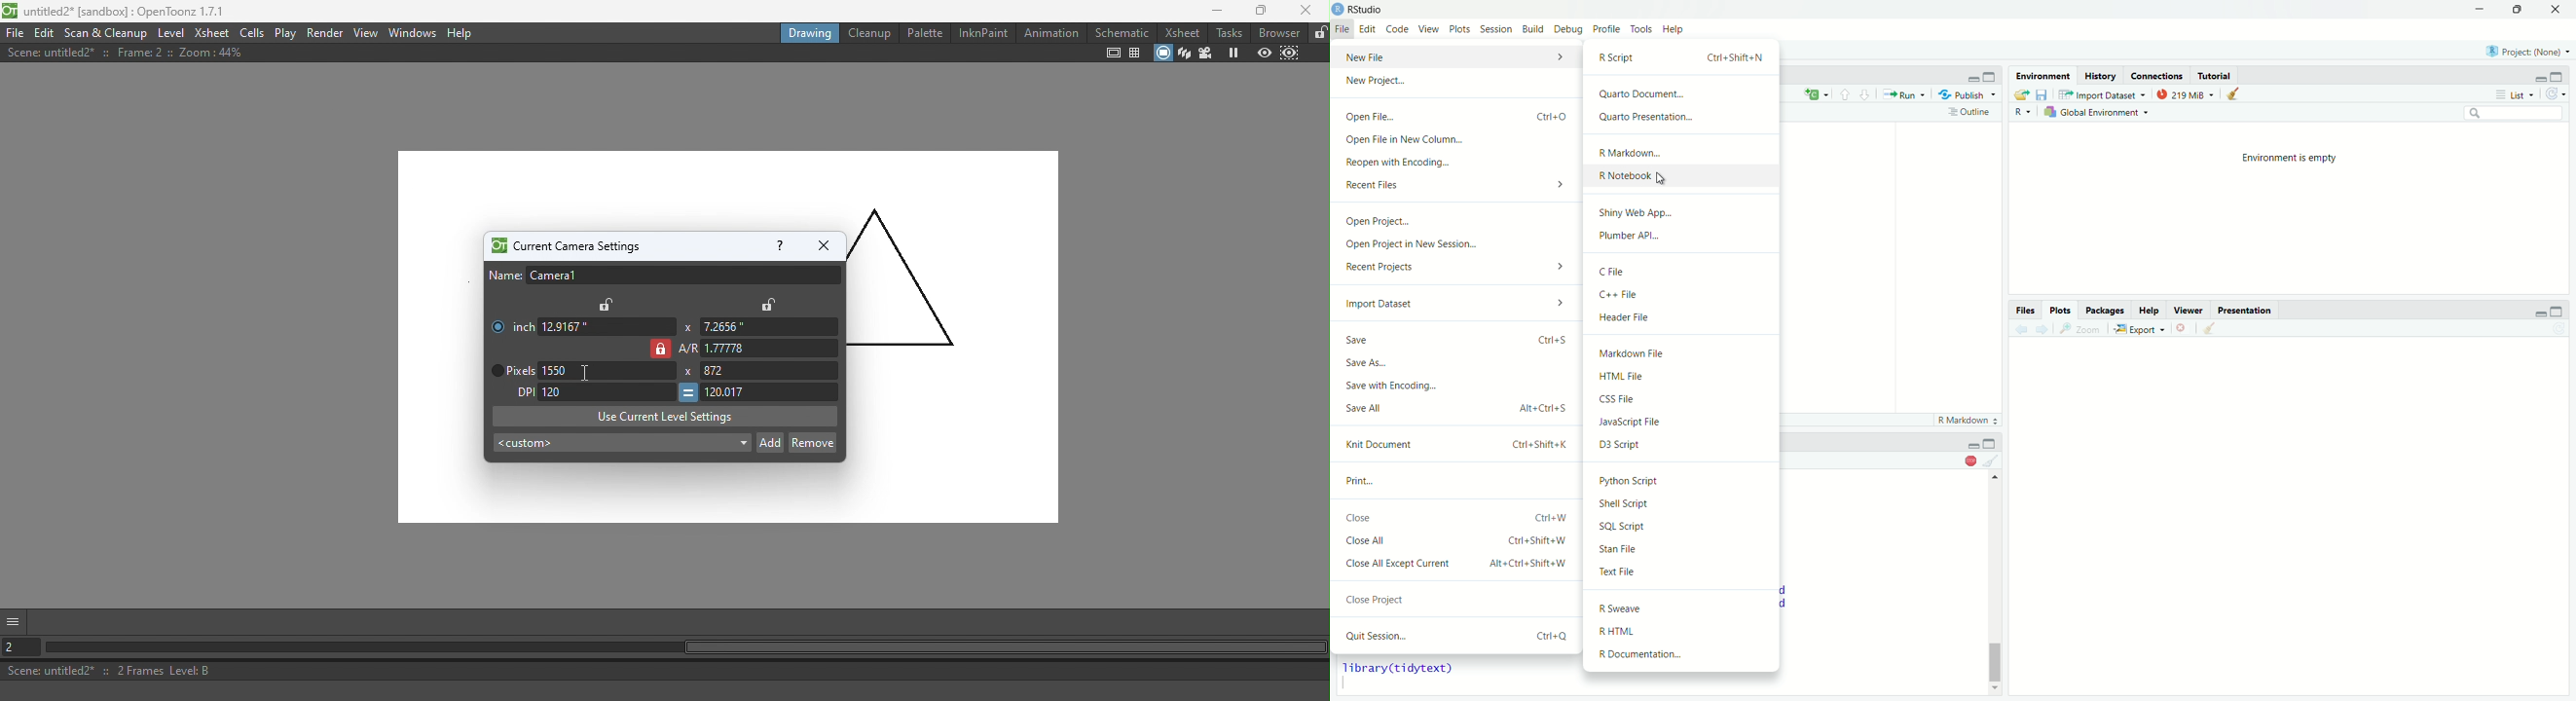  I want to click on New Project..., so click(1457, 80).